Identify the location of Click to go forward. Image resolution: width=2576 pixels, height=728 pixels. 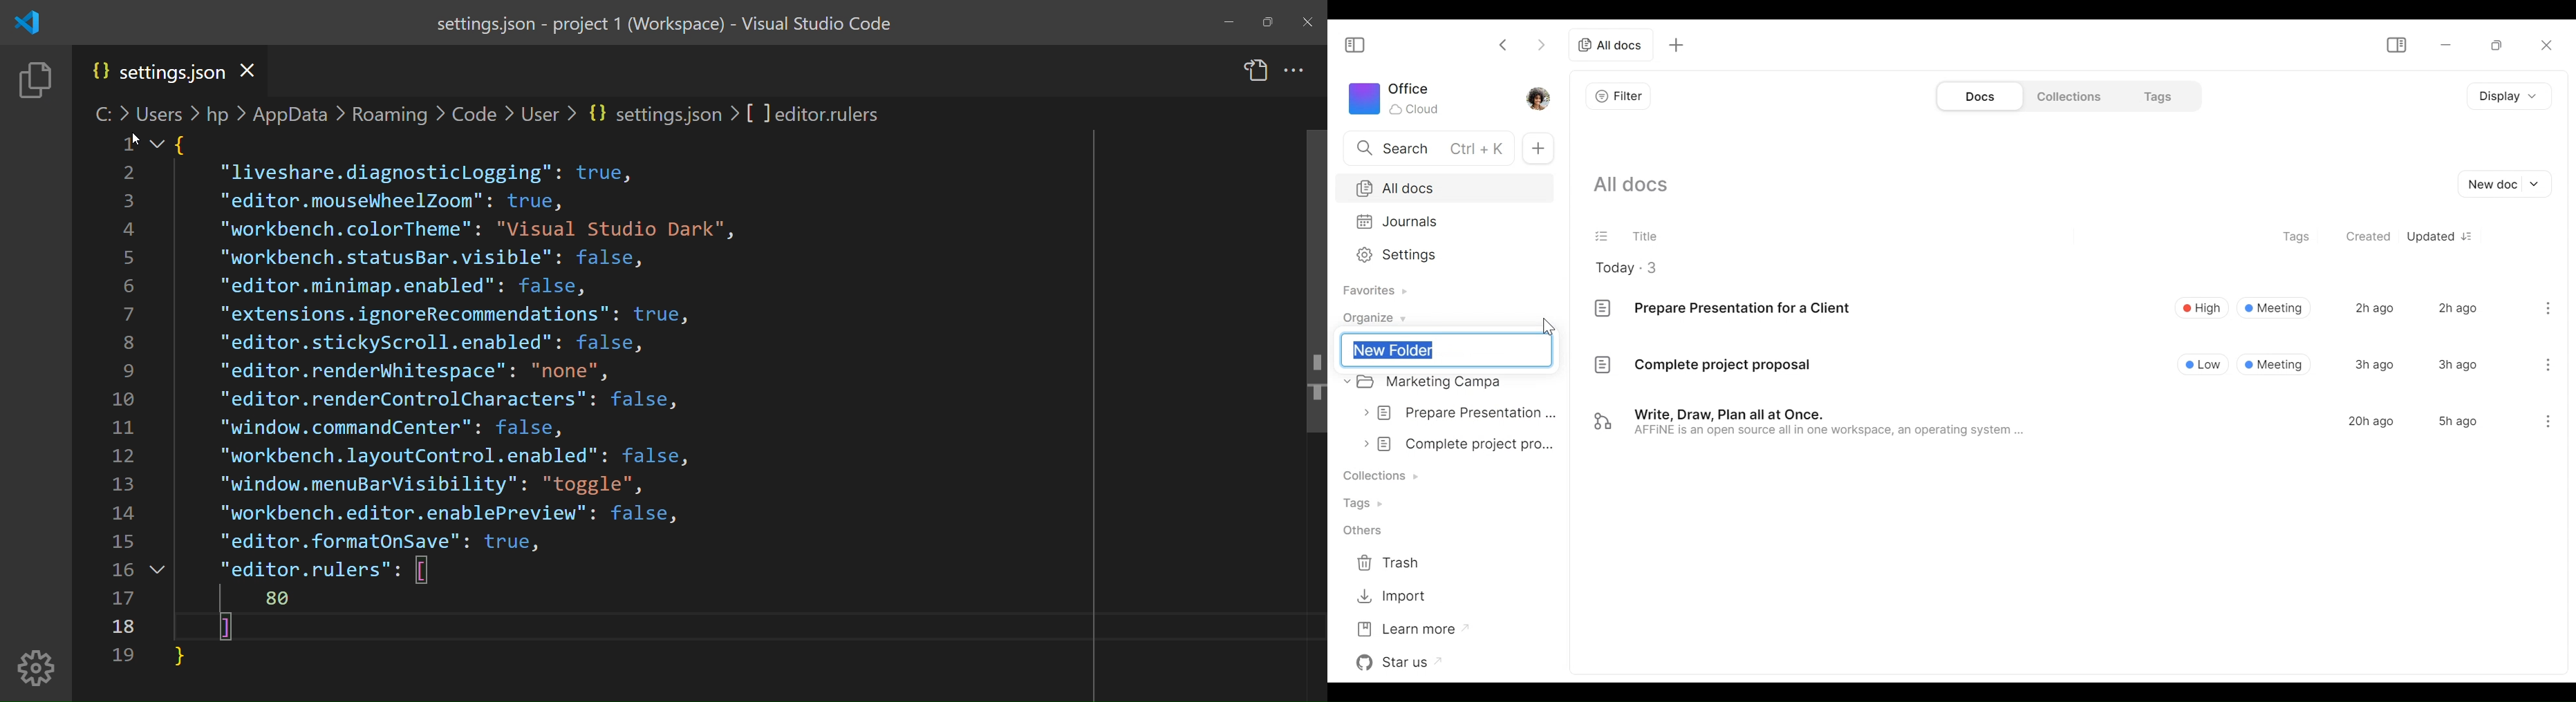
(1537, 46).